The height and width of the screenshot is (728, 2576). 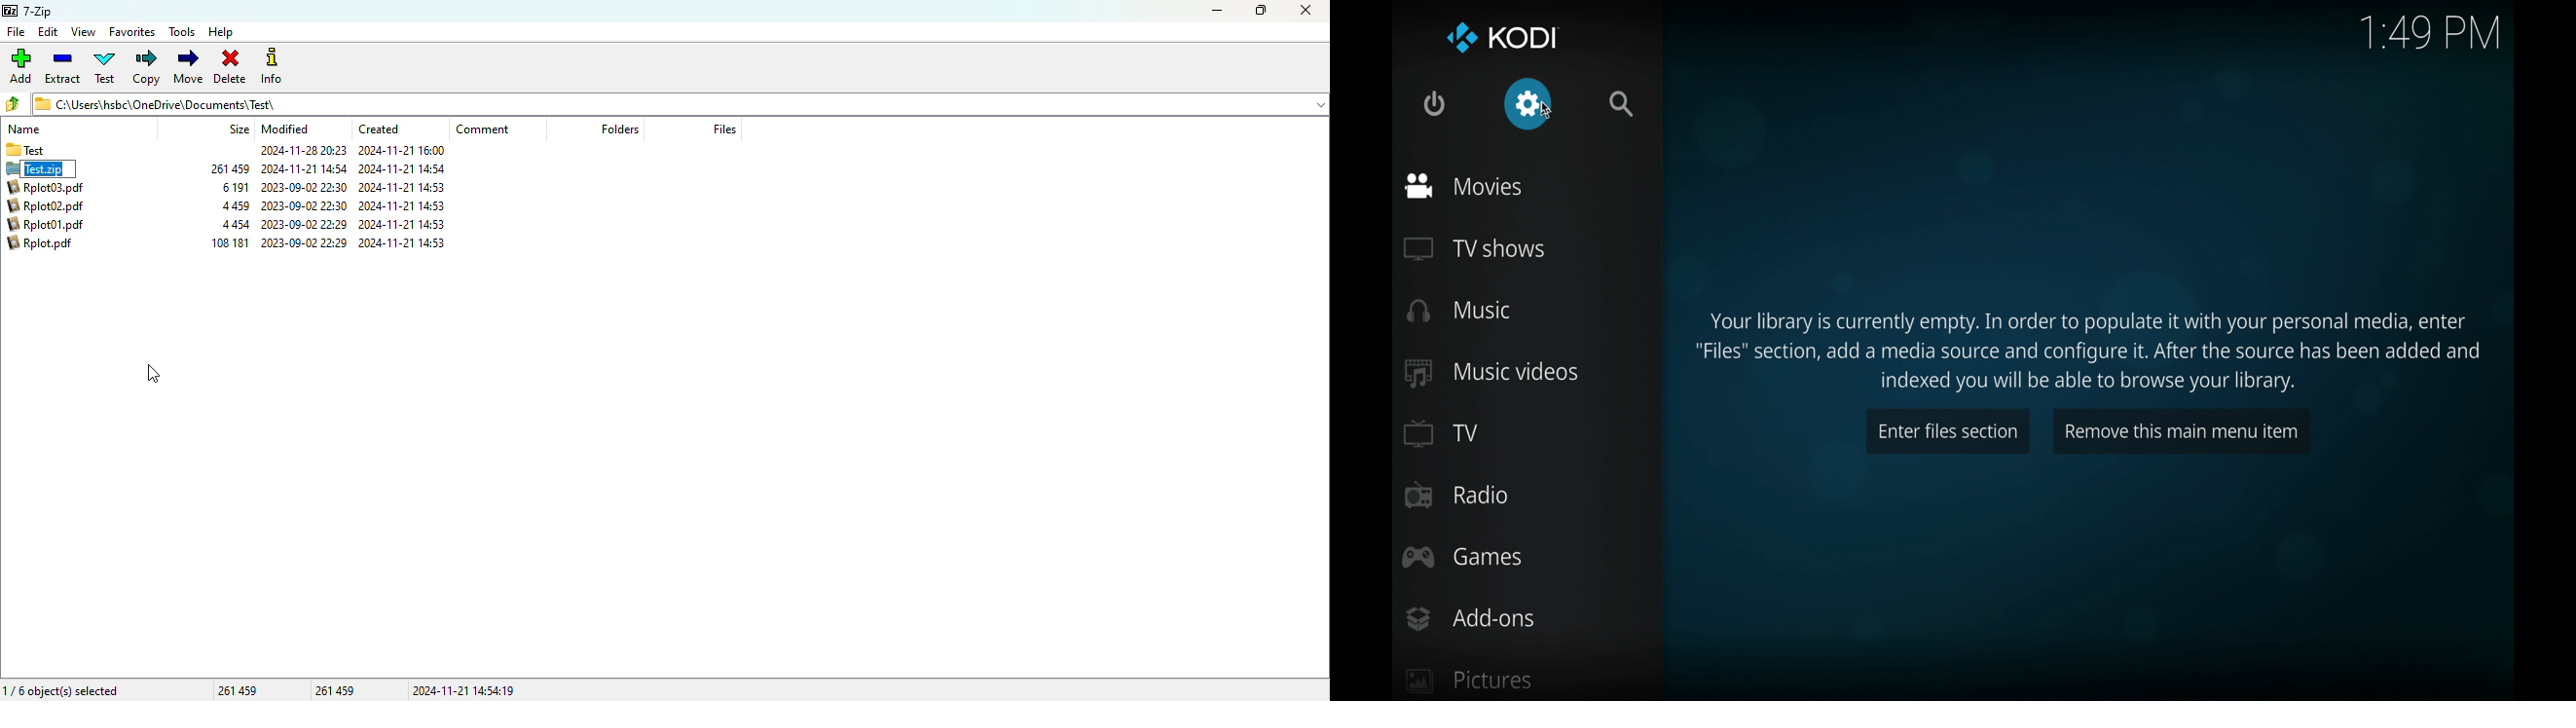 I want to click on settings, so click(x=1528, y=105).